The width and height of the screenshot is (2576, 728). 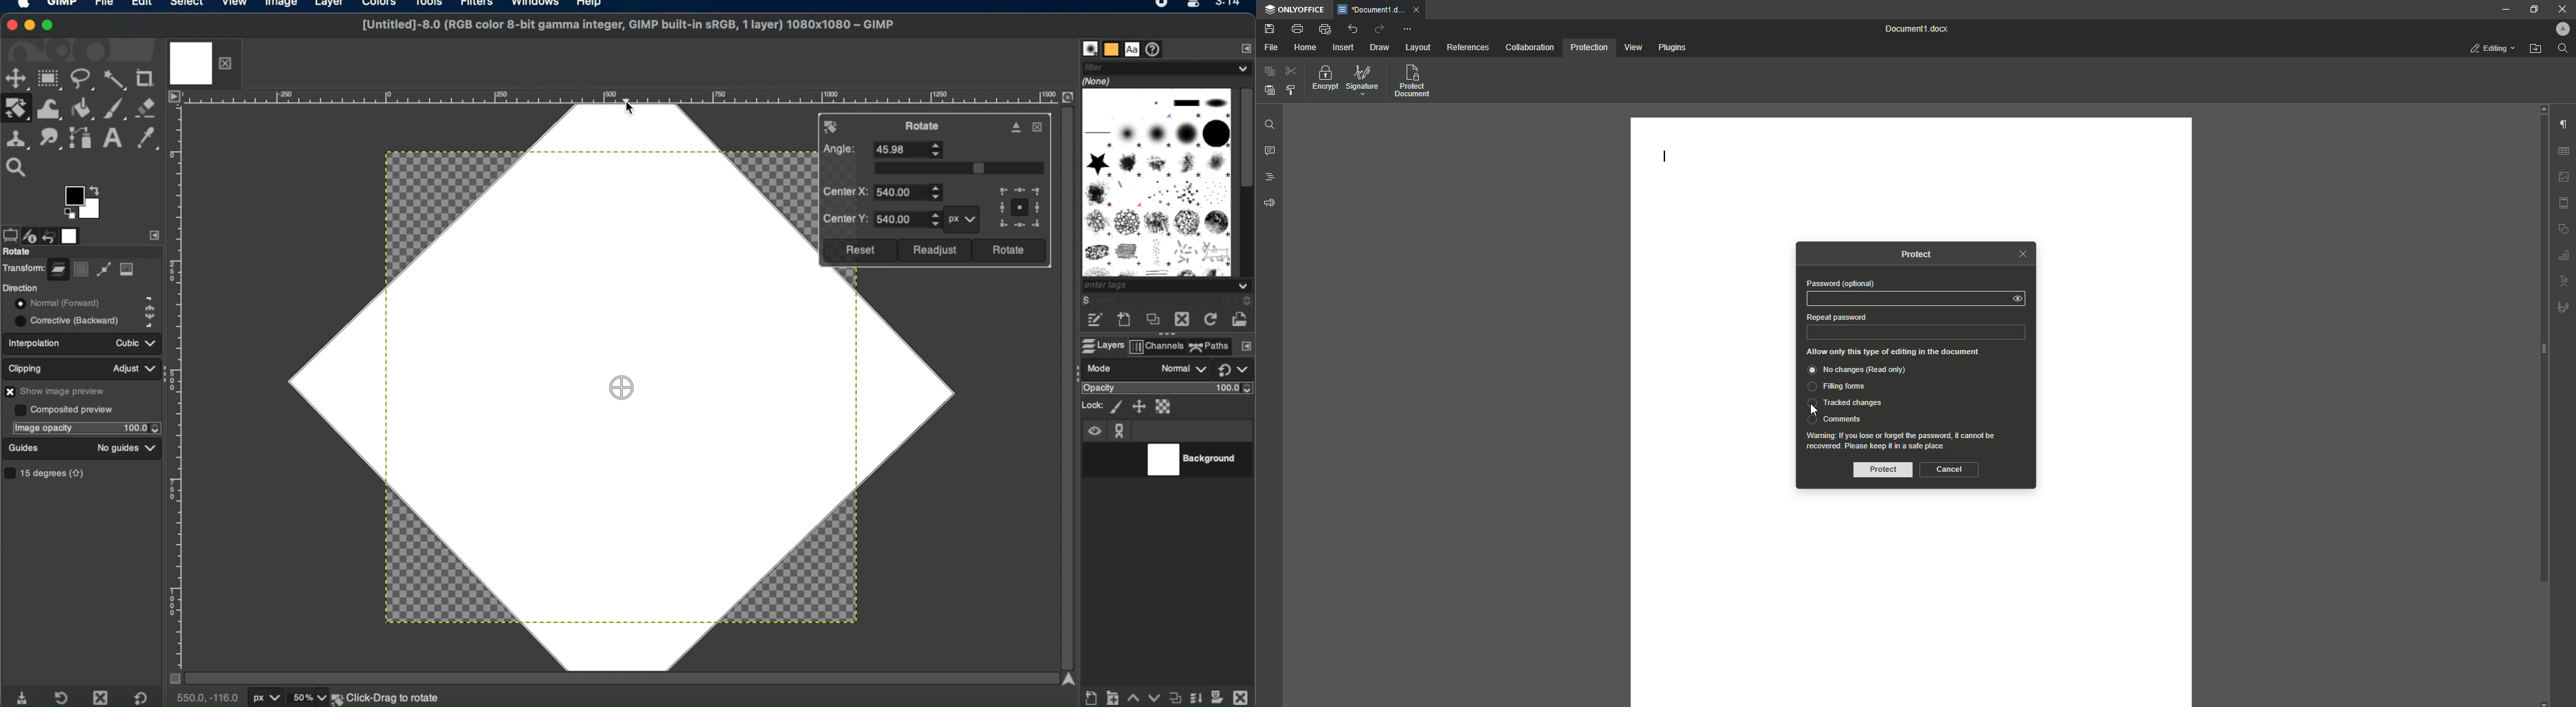 What do you see at coordinates (1244, 48) in the screenshot?
I see `configure this tab` at bounding box center [1244, 48].